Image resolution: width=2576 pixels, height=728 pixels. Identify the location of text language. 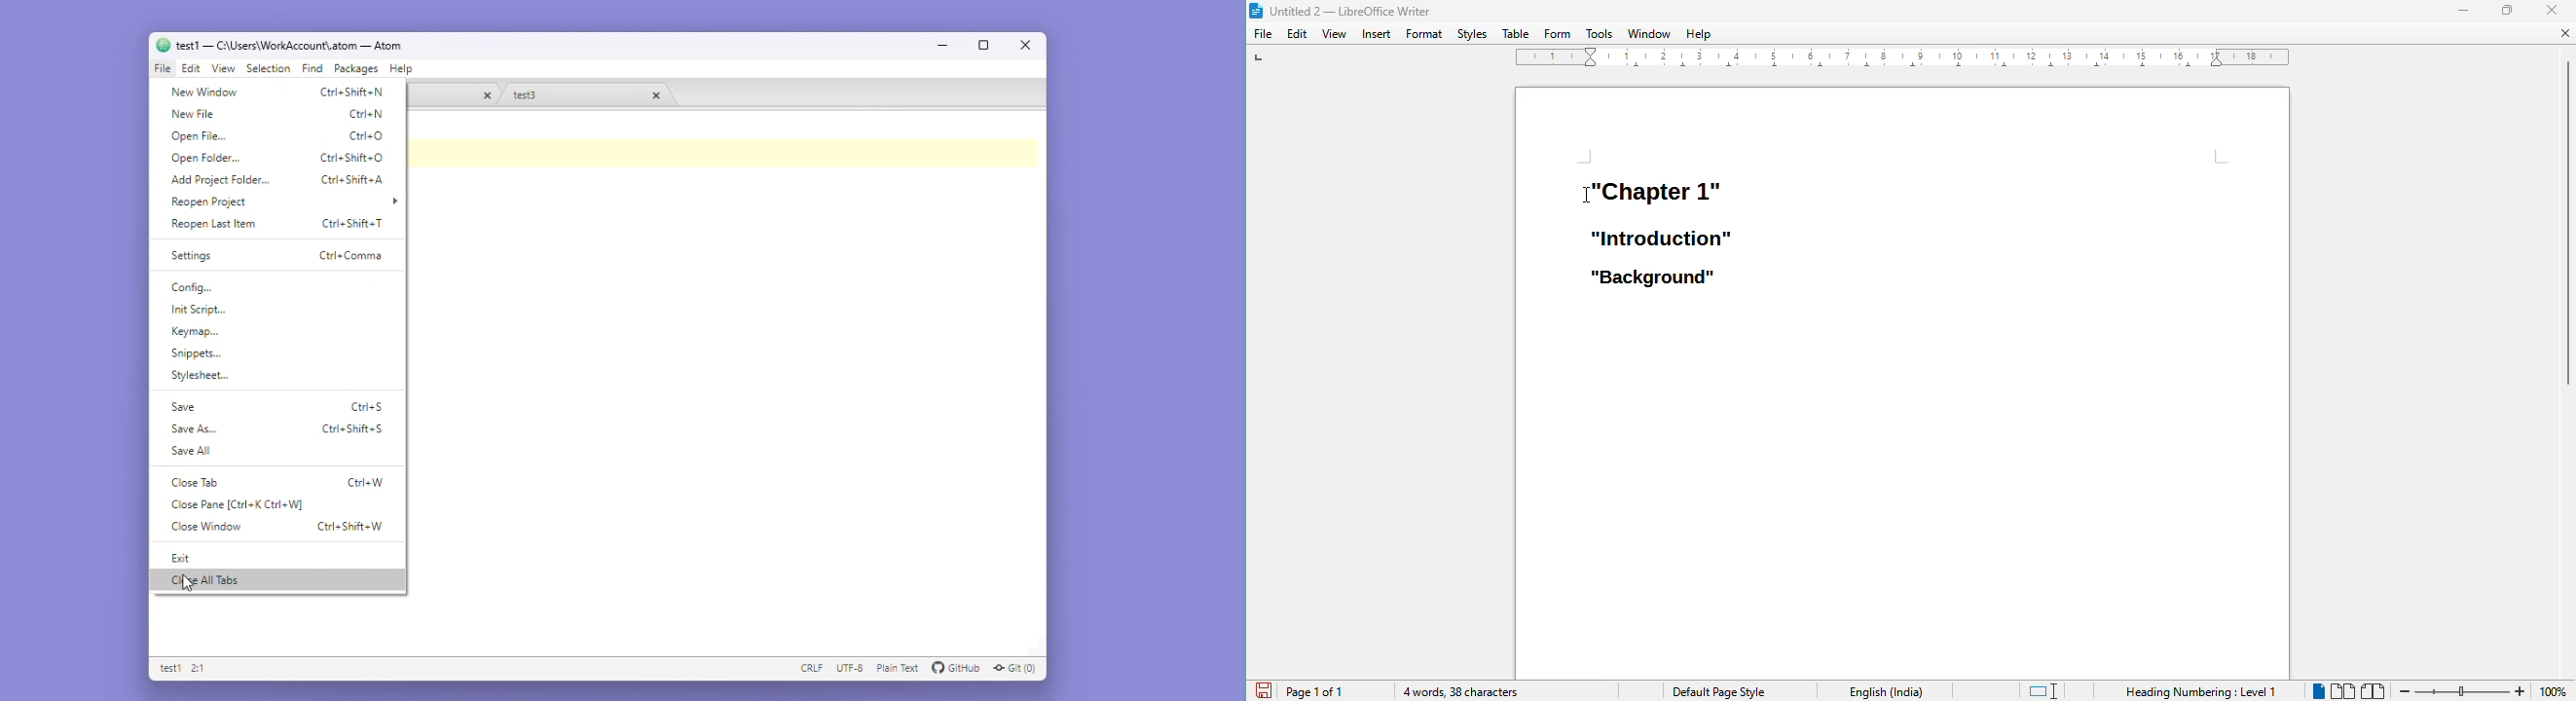
(1887, 692).